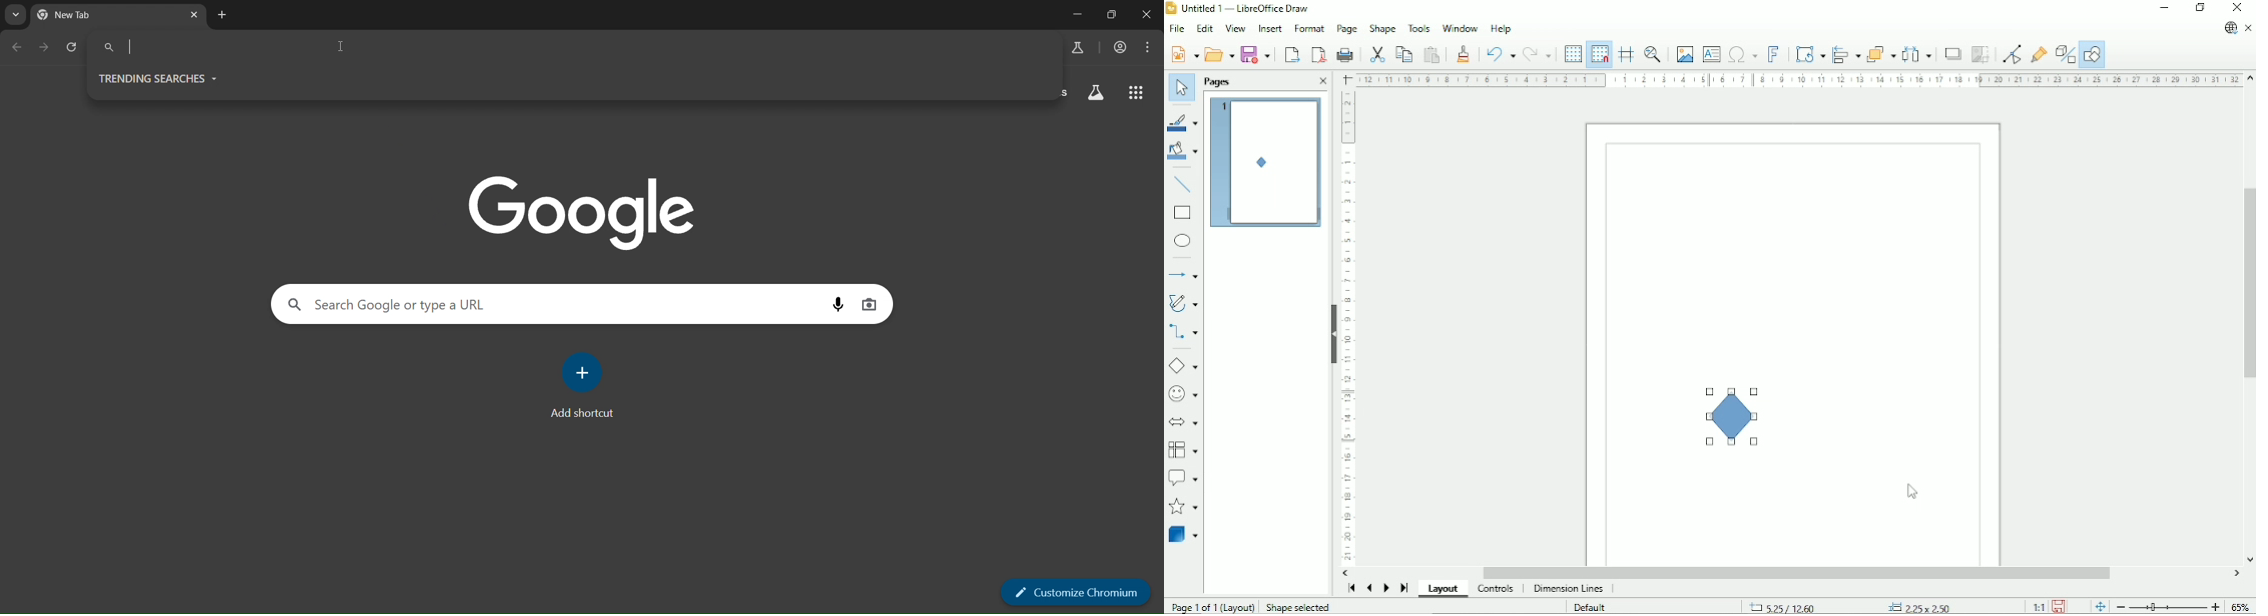 Image resolution: width=2268 pixels, height=616 pixels. What do you see at coordinates (2012, 54) in the screenshot?
I see `Toggle point edit mode` at bounding box center [2012, 54].